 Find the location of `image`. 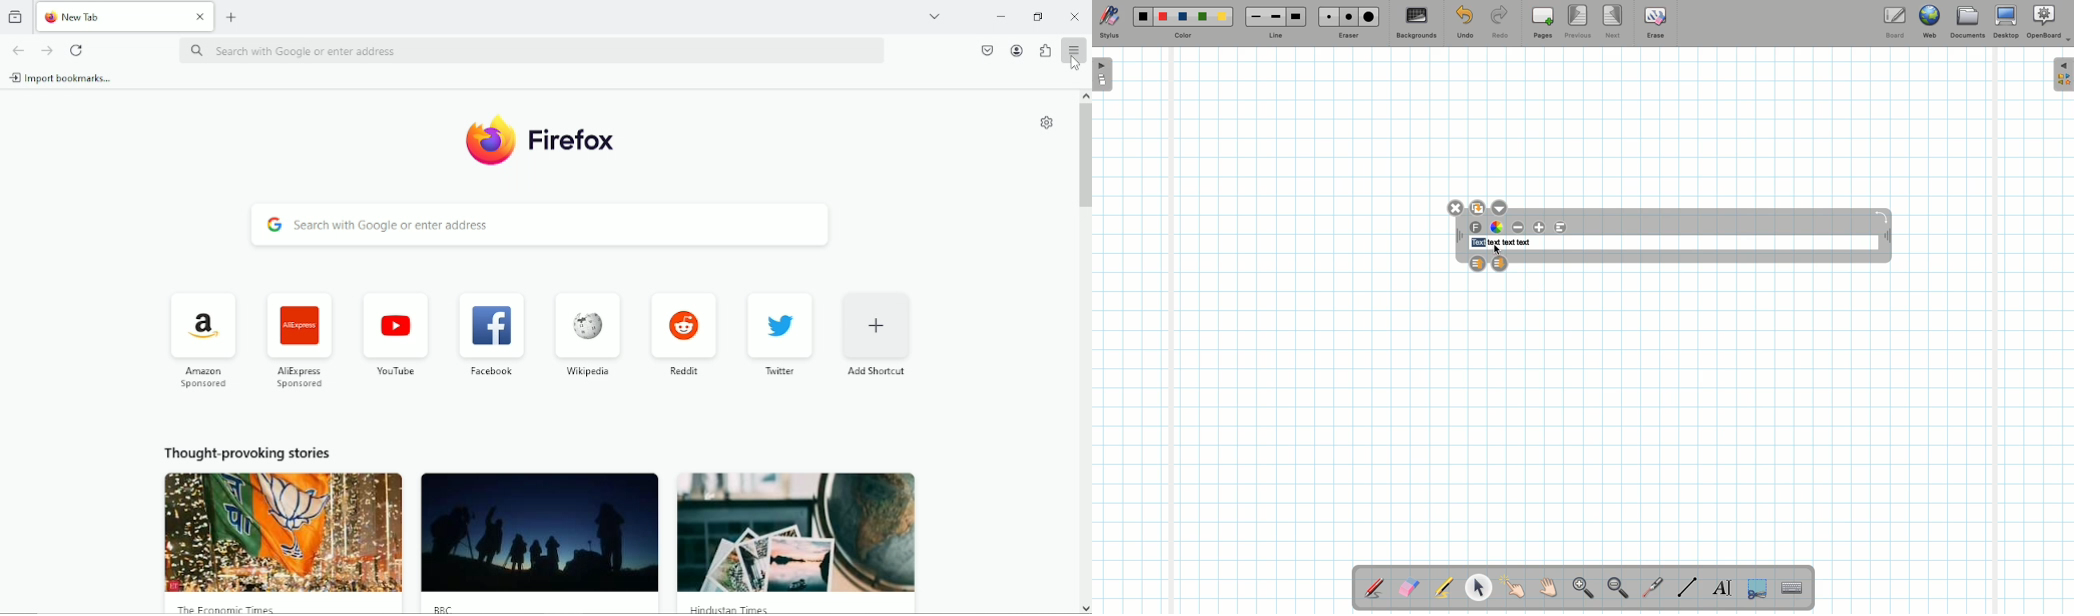

image is located at coordinates (539, 533).